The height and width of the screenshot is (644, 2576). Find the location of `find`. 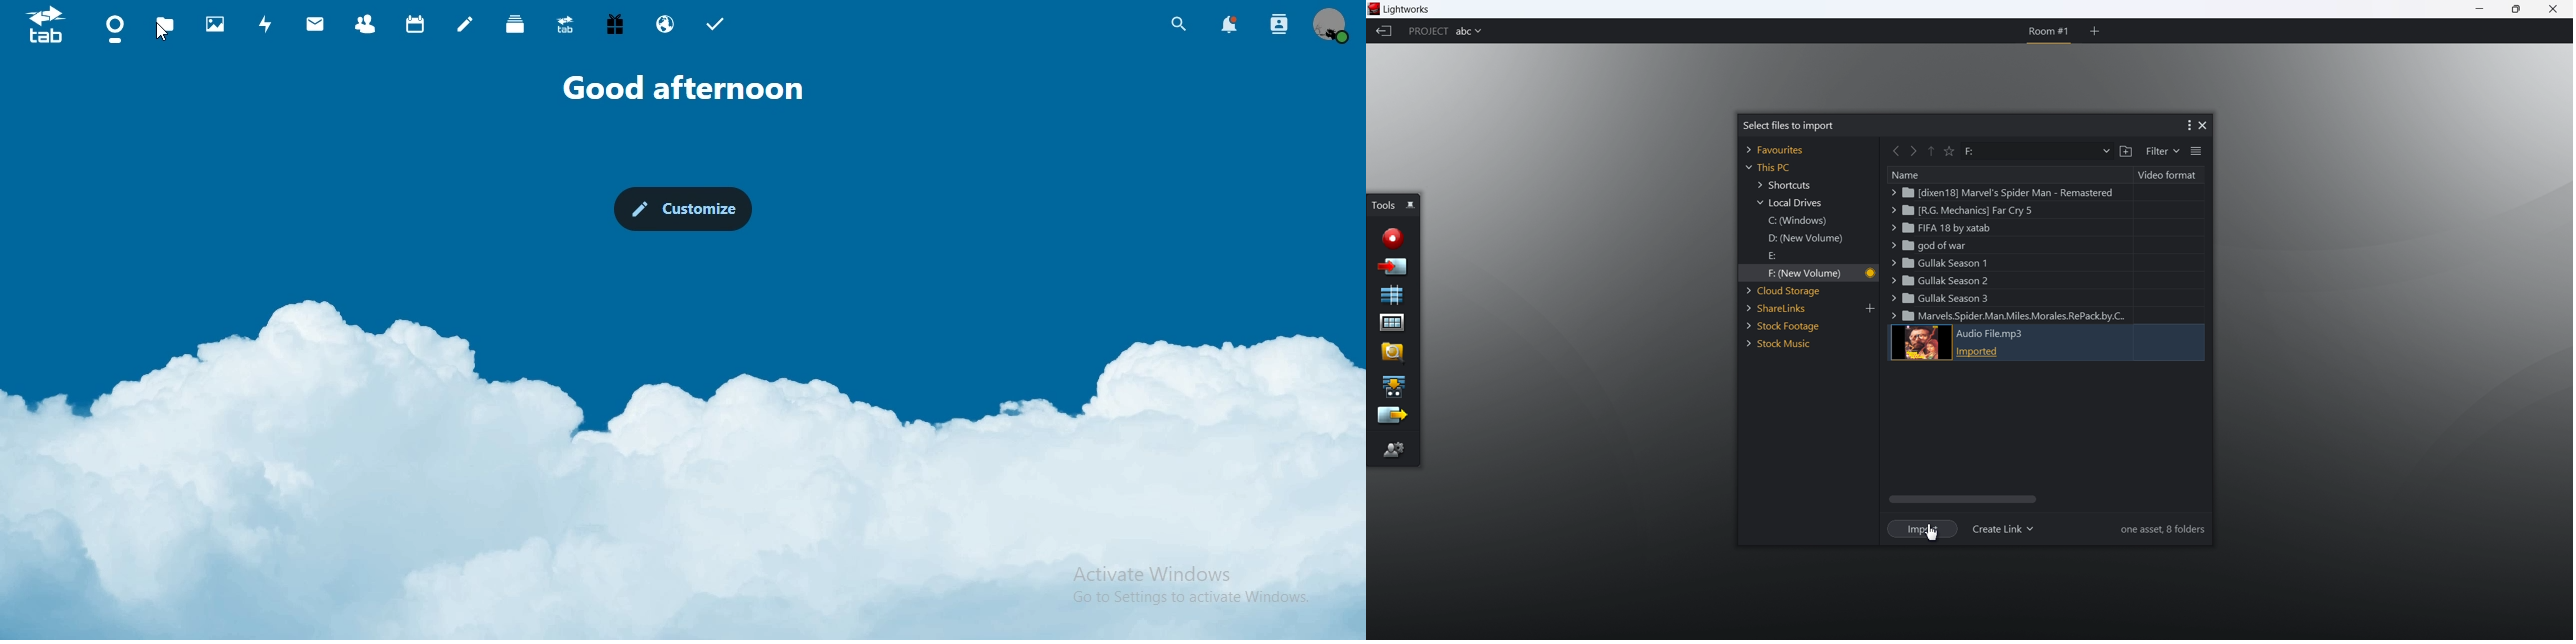

find is located at coordinates (1392, 352).